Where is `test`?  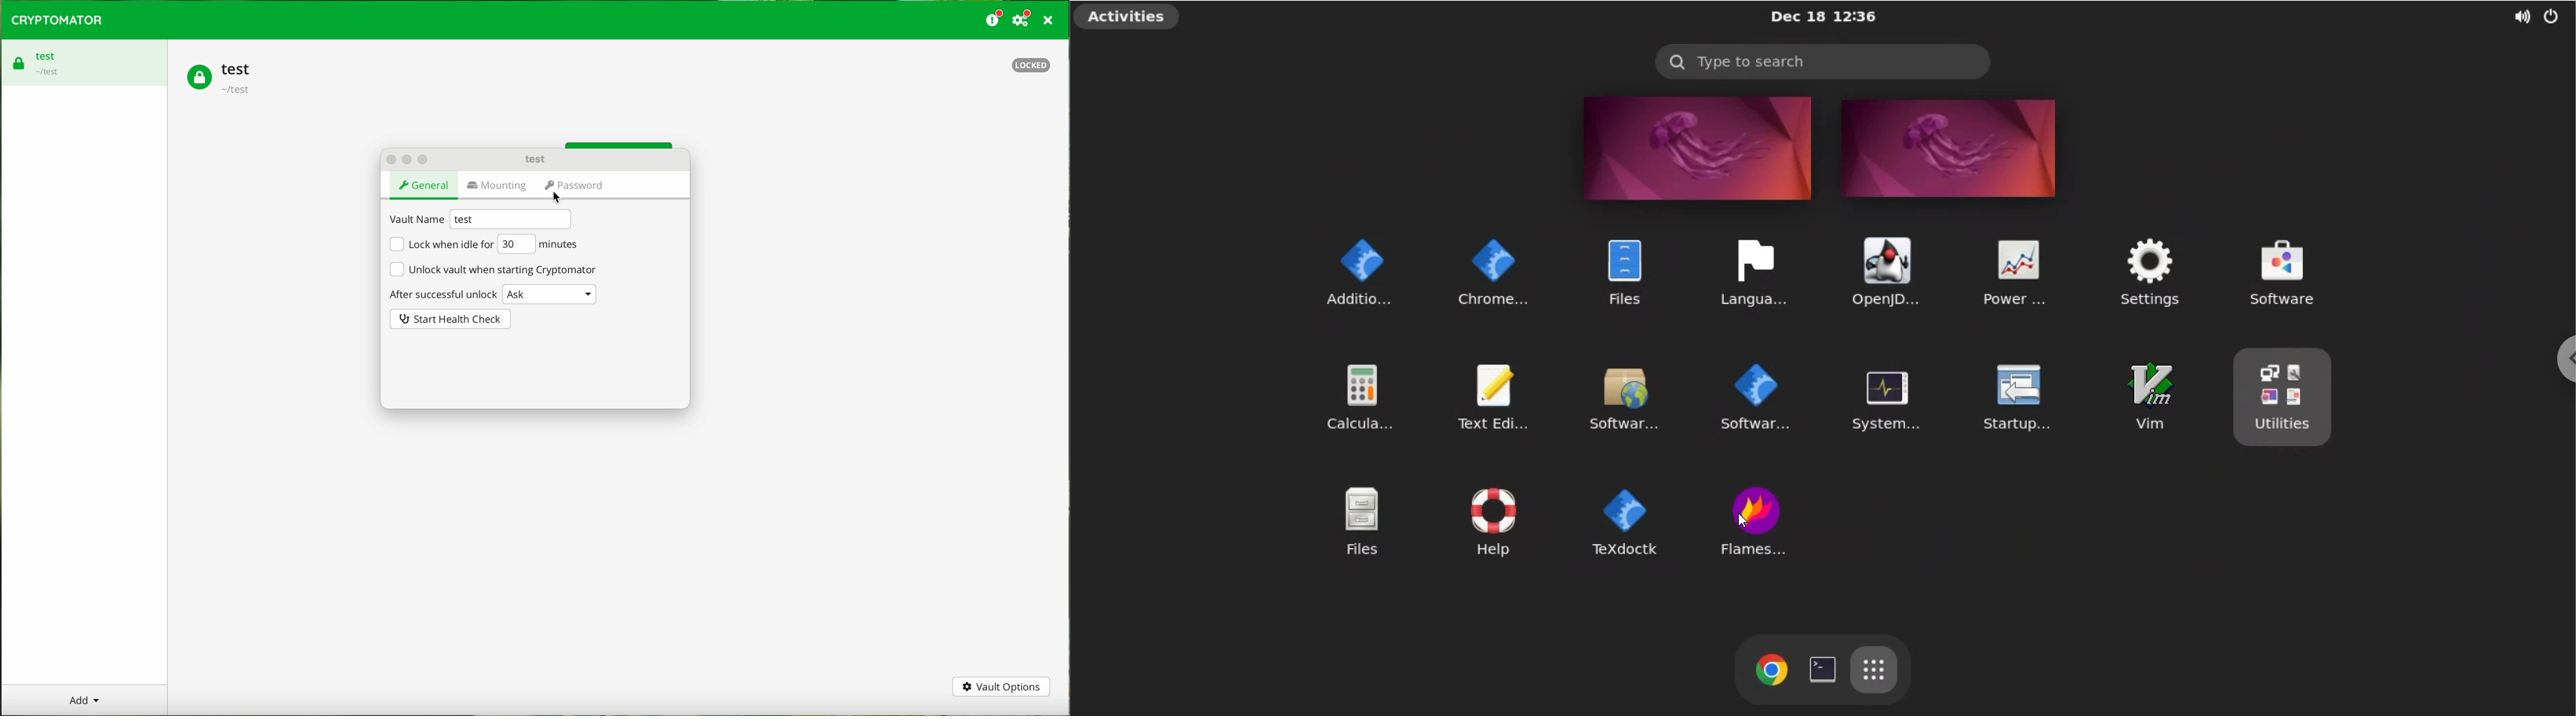
test is located at coordinates (538, 159).